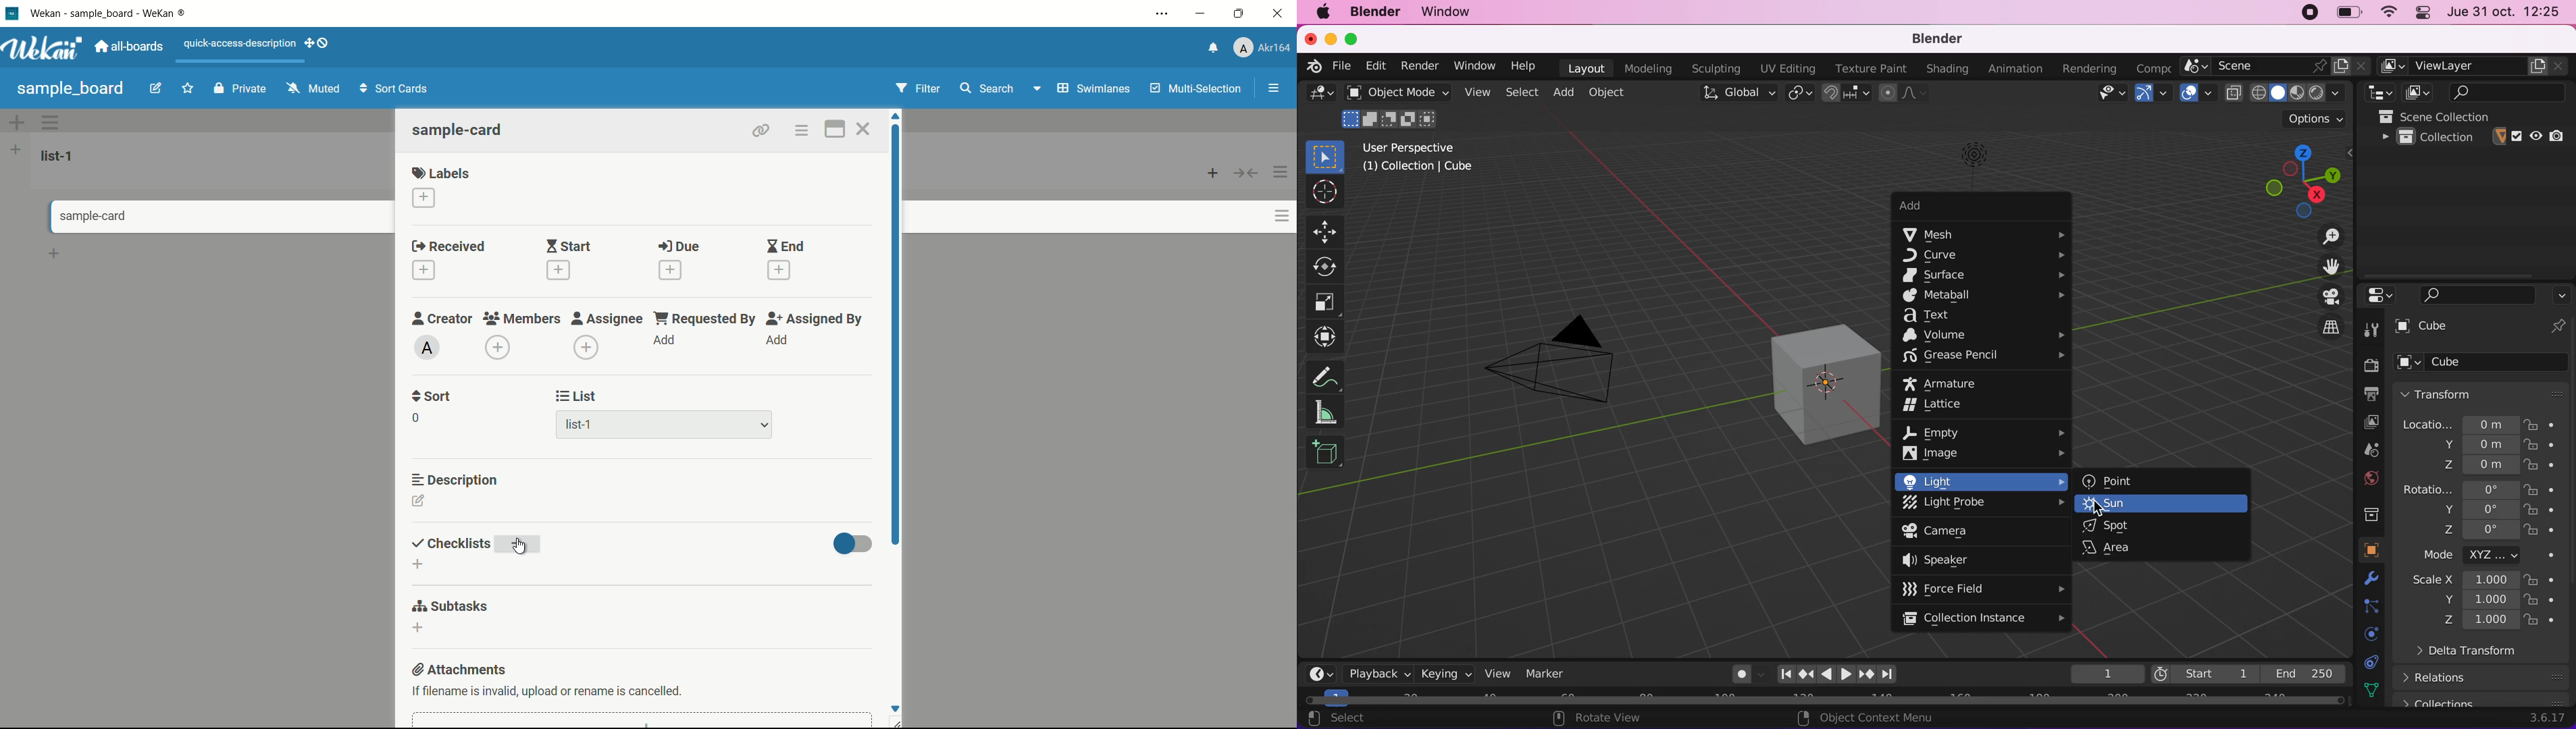 Image resolution: width=2576 pixels, height=756 pixels. I want to click on add, so click(520, 545).